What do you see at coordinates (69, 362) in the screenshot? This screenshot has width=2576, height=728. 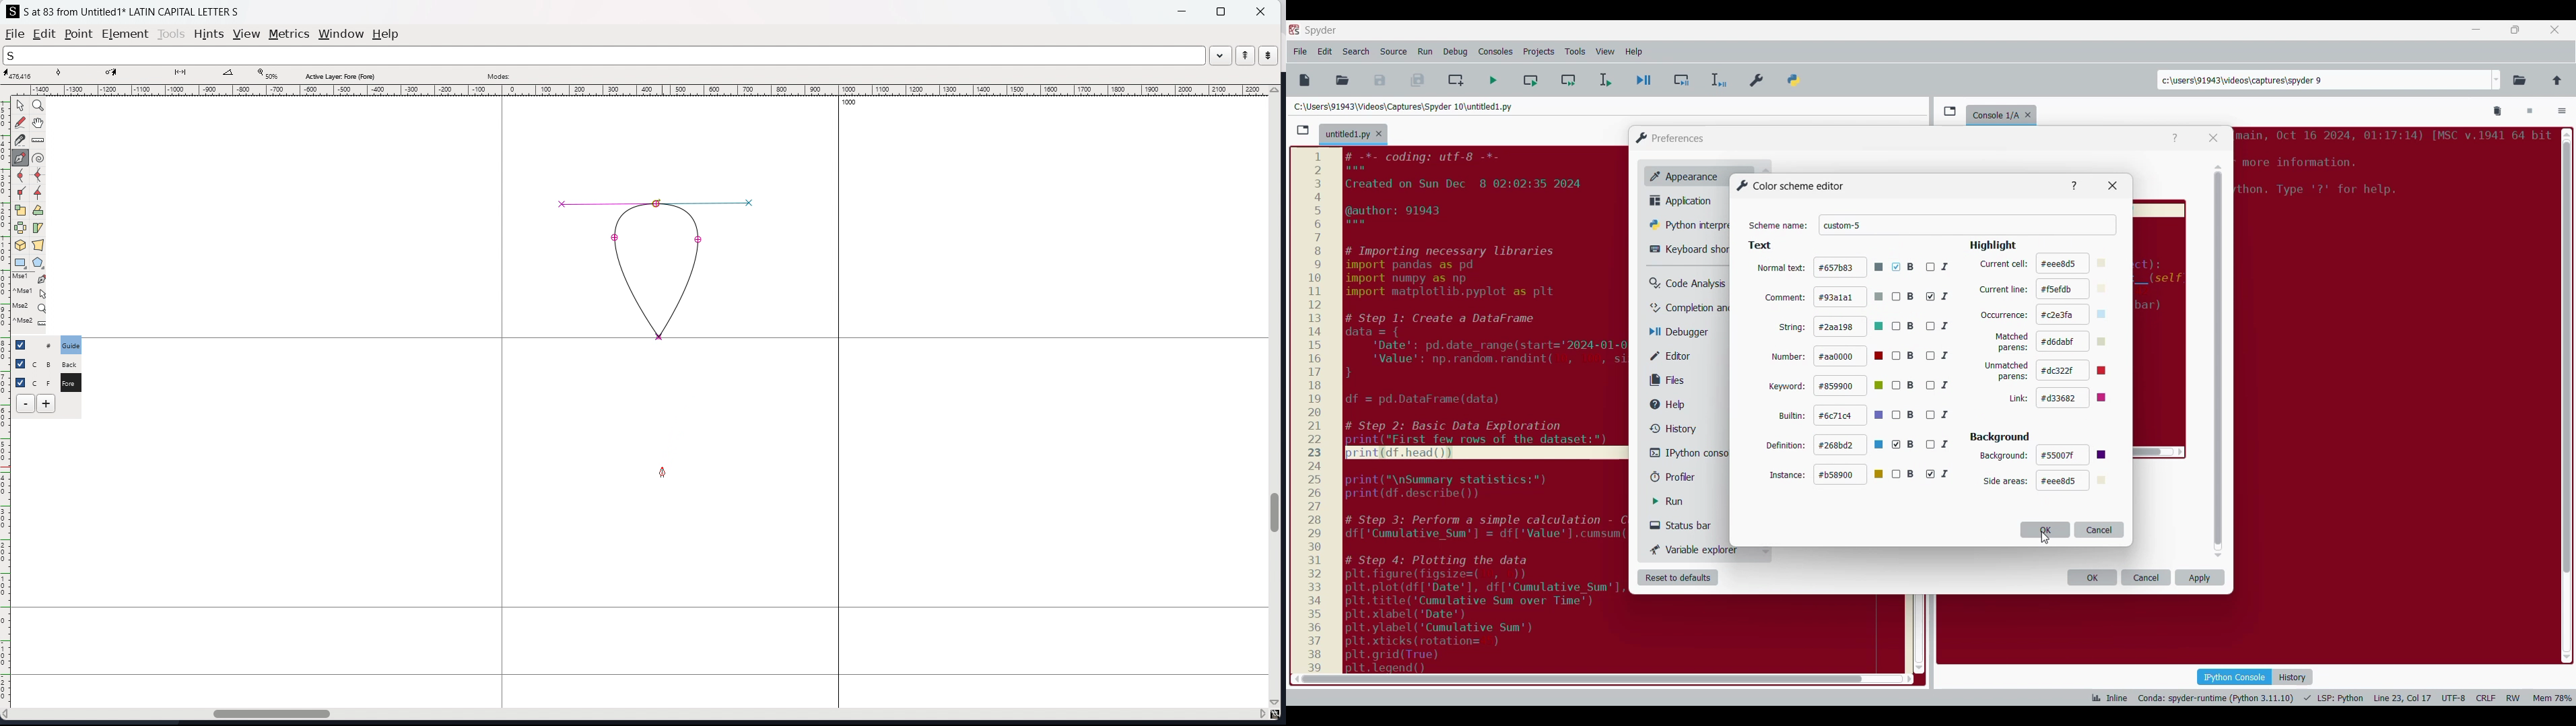 I see `C B Back` at bounding box center [69, 362].